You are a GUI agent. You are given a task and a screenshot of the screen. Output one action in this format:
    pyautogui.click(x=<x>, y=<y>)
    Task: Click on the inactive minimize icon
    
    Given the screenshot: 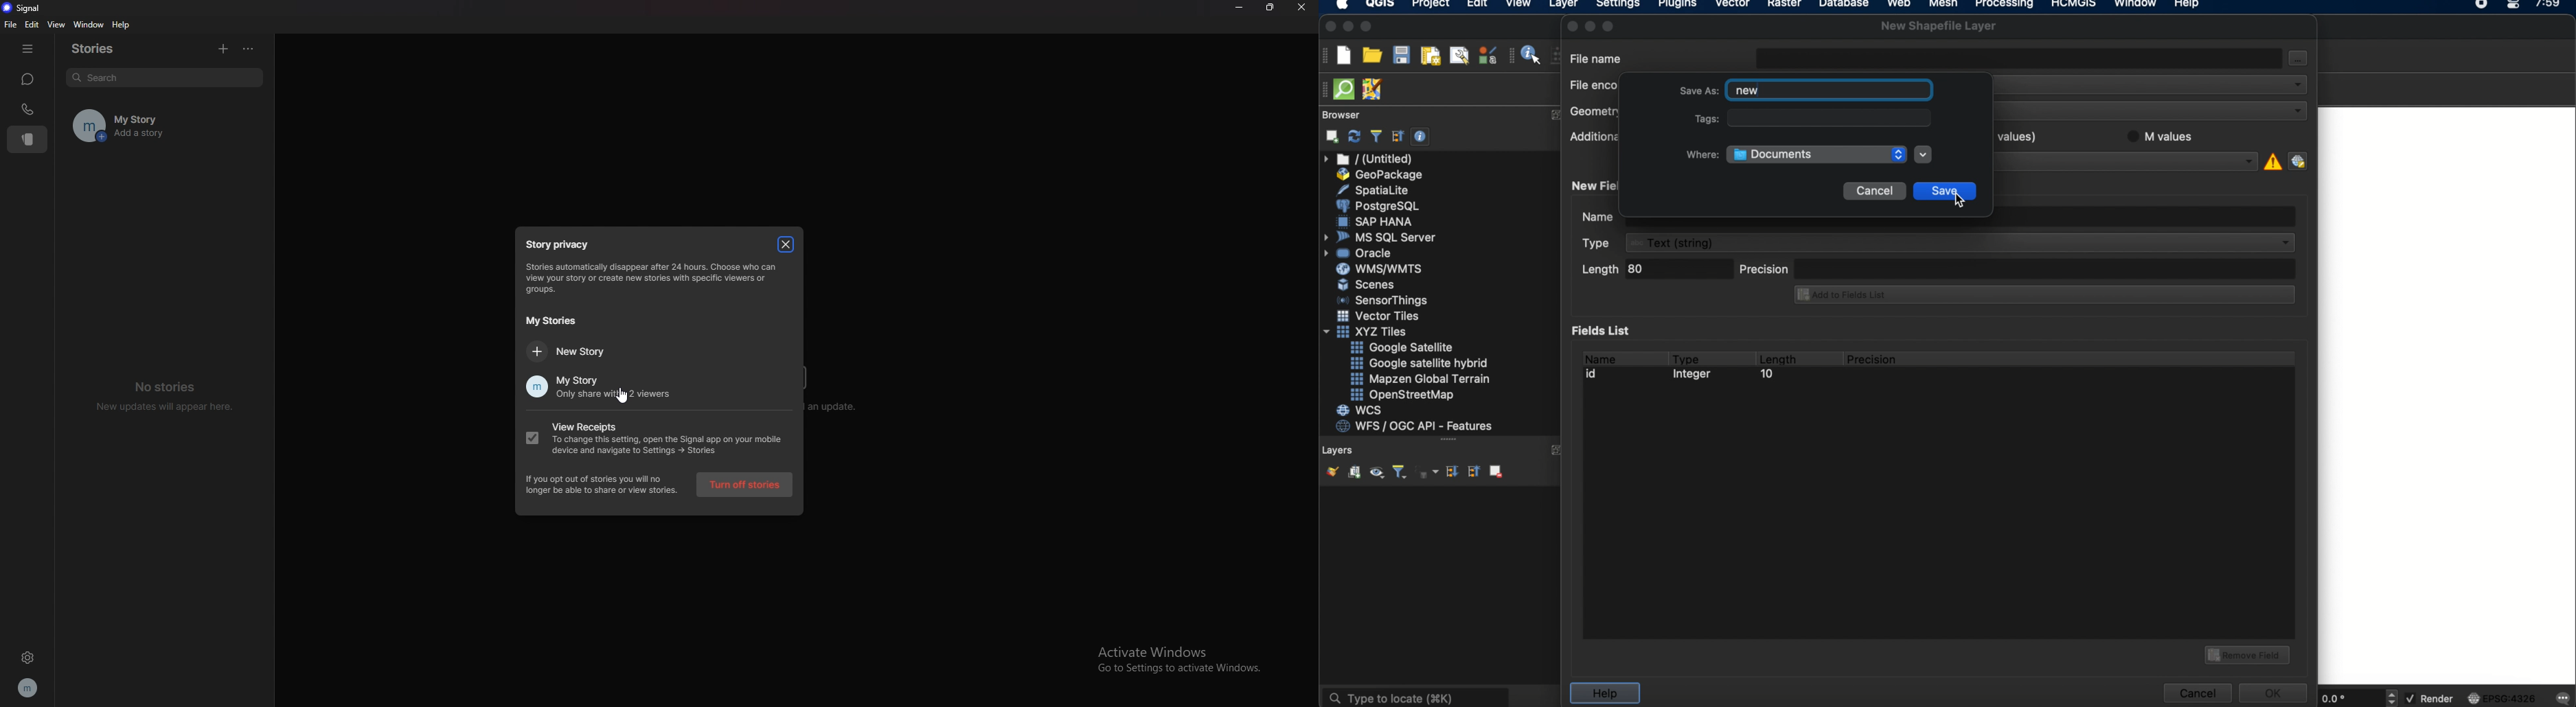 What is the action you would take?
    pyautogui.click(x=1590, y=26)
    